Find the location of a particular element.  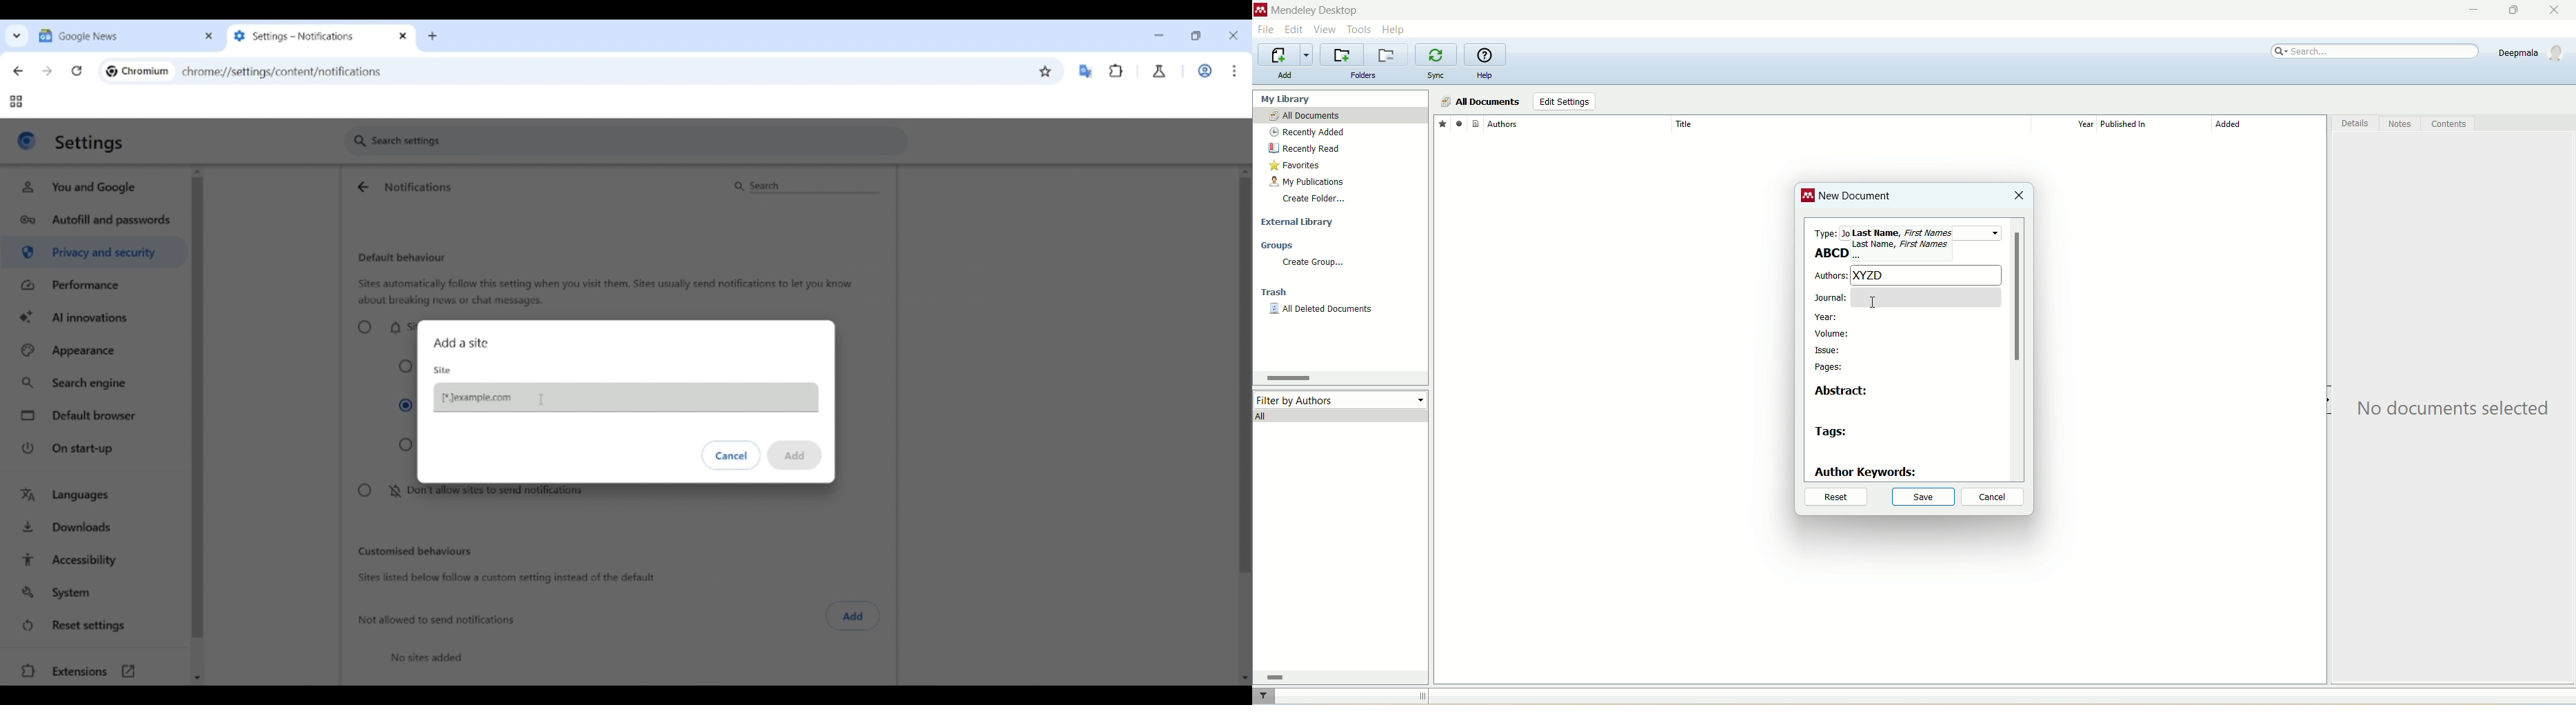

all is located at coordinates (1342, 415).